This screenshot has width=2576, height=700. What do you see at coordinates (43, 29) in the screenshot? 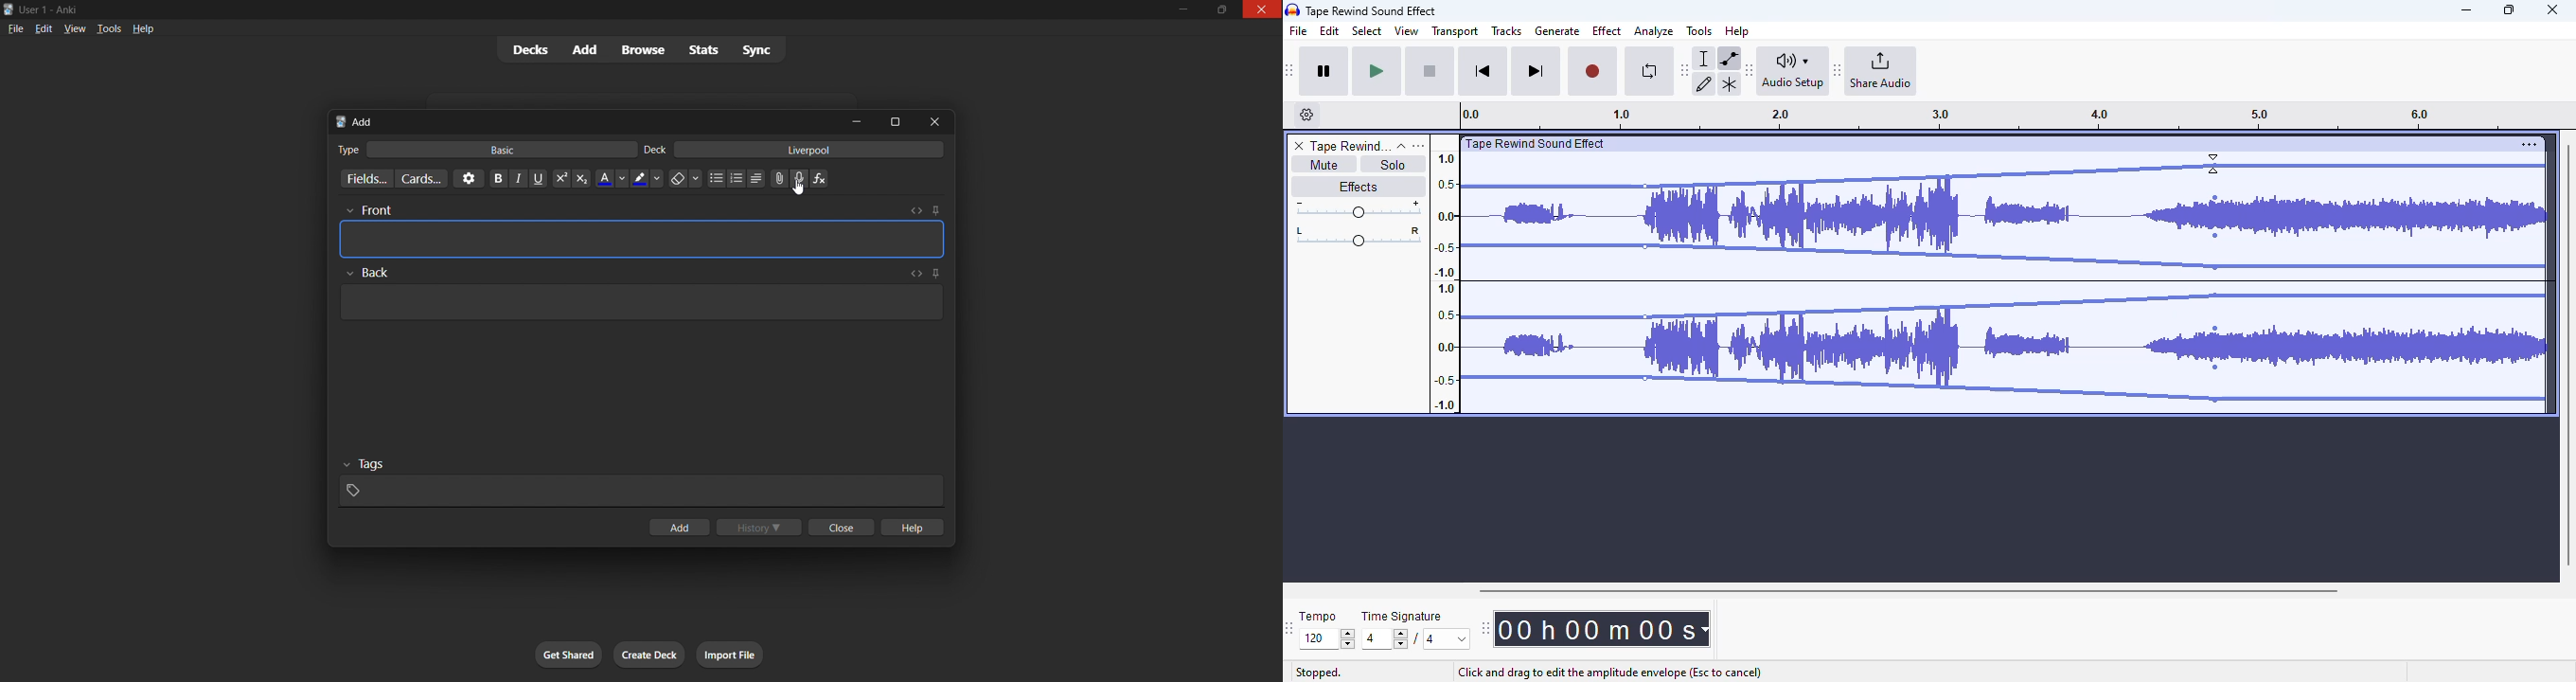
I see `edit` at bounding box center [43, 29].